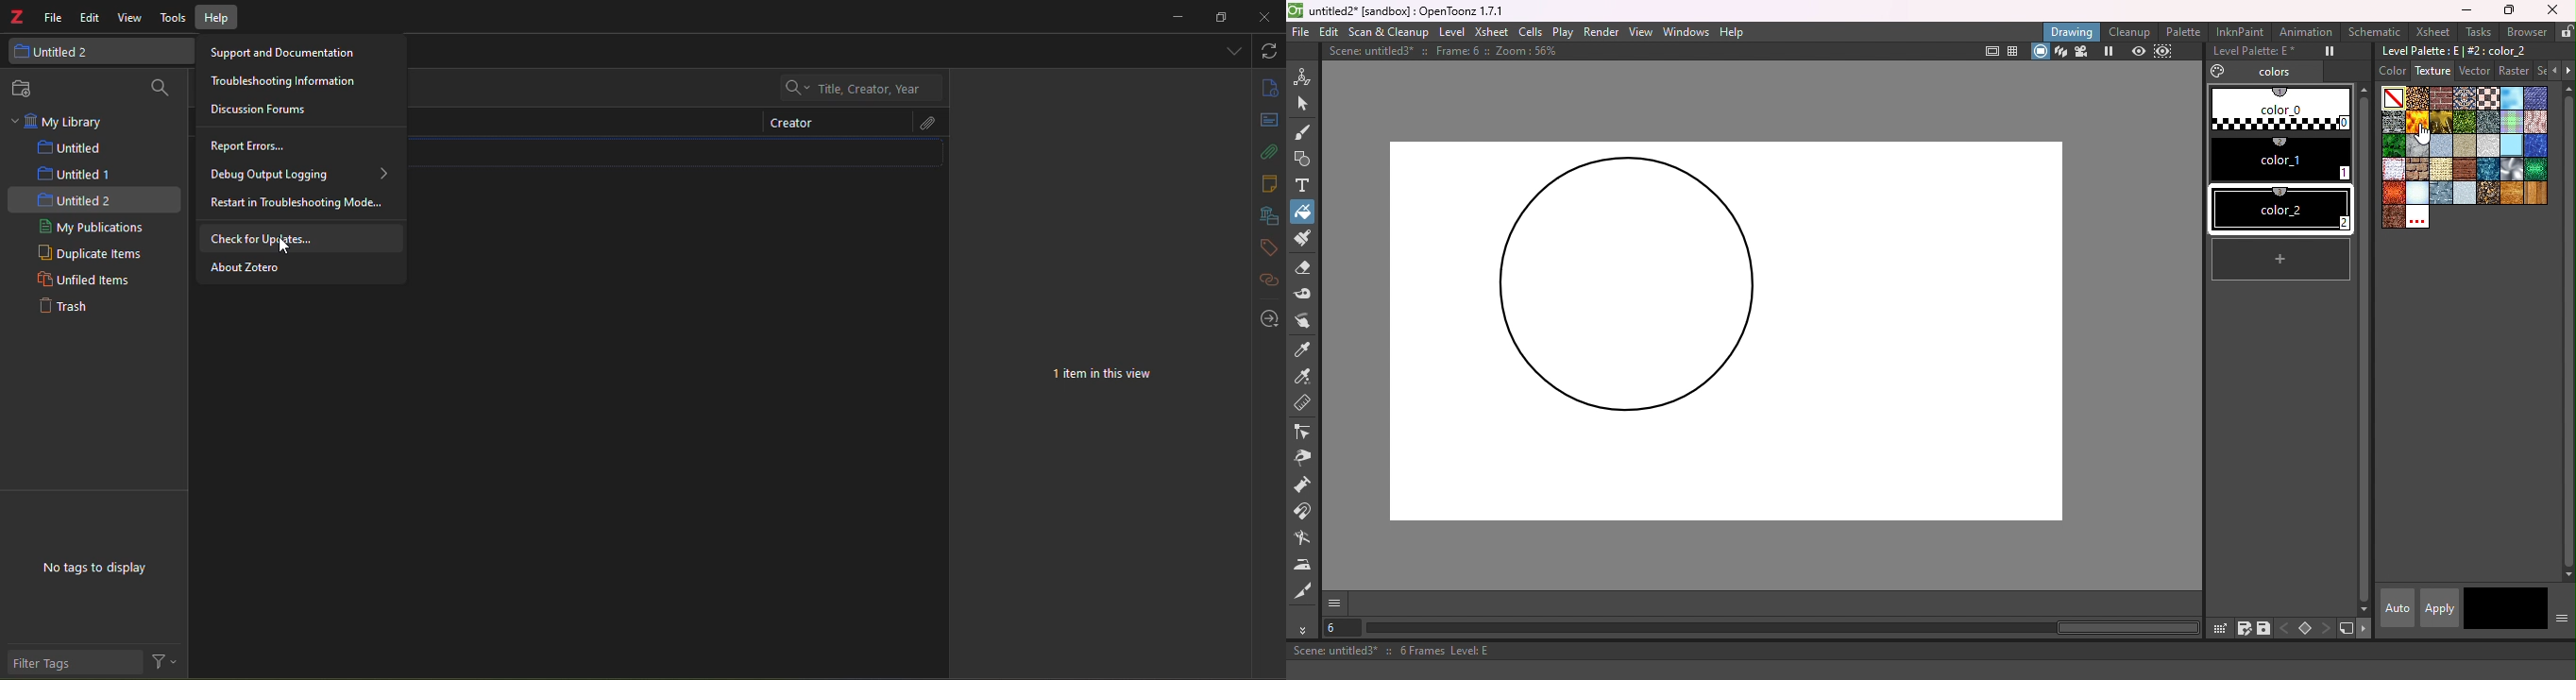  What do you see at coordinates (250, 268) in the screenshot?
I see `about zotero` at bounding box center [250, 268].